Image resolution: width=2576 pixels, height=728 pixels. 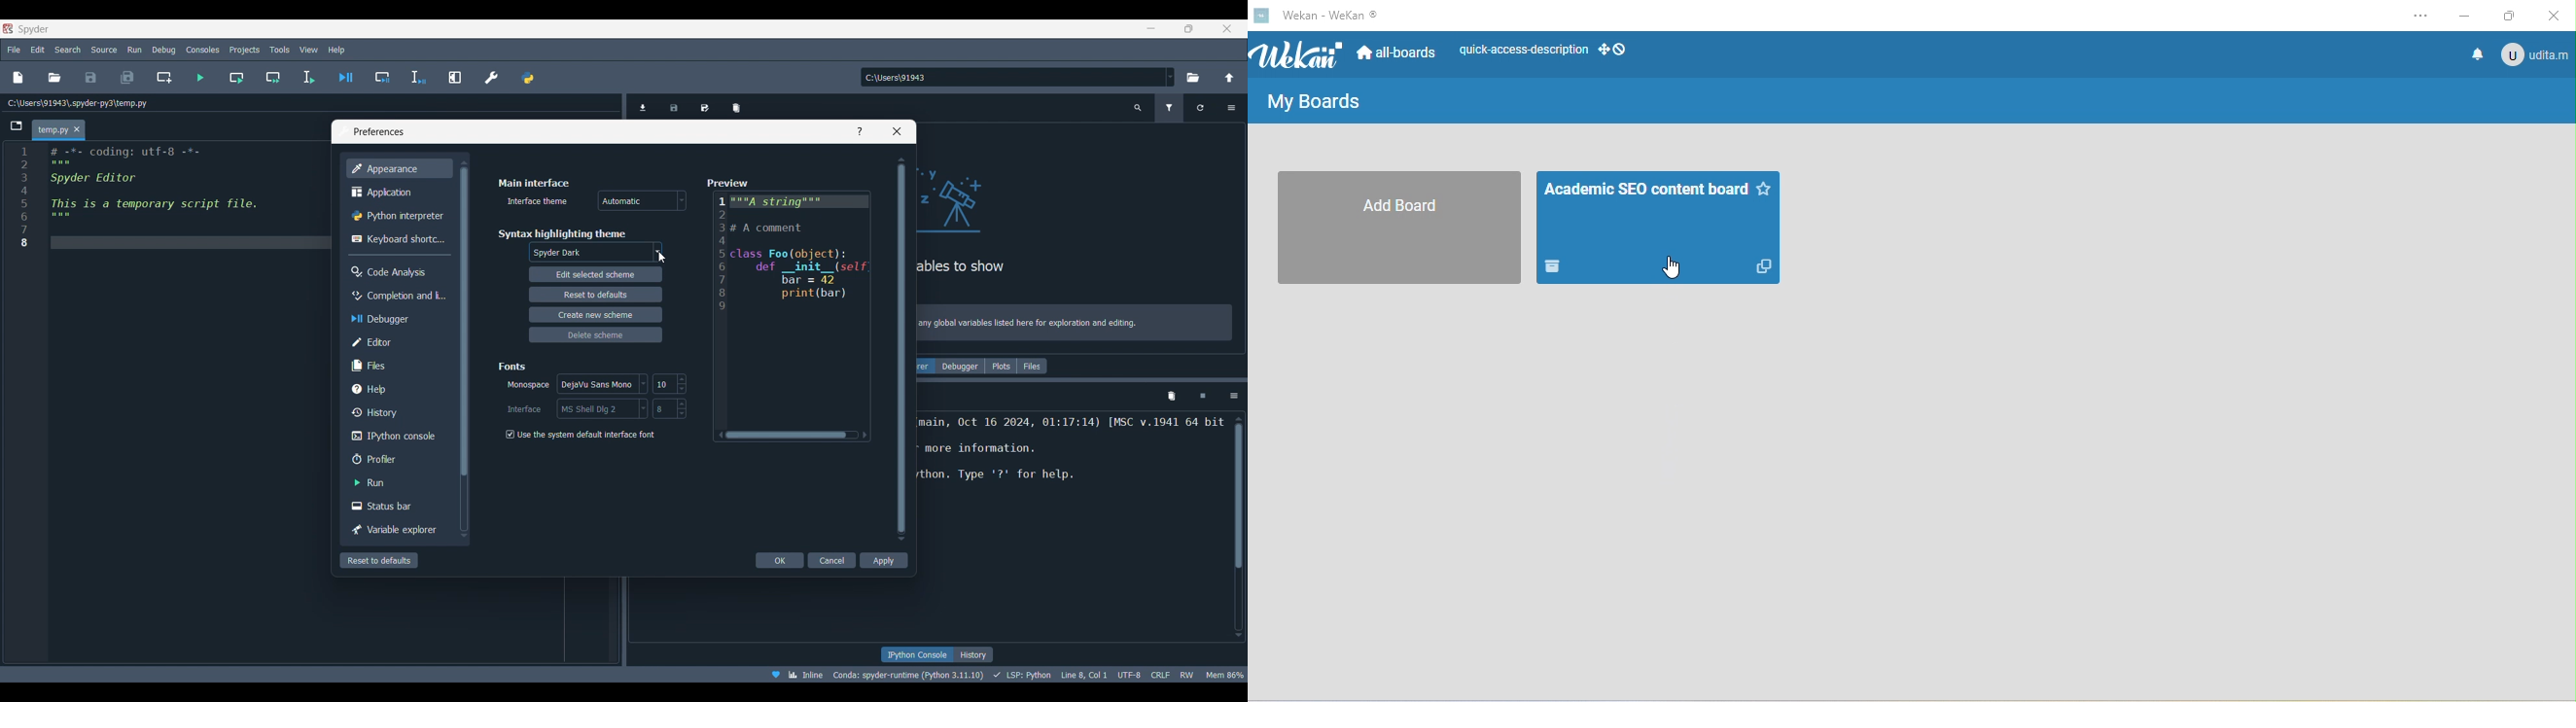 What do you see at coordinates (596, 276) in the screenshot?
I see `edit selected theme` at bounding box center [596, 276].